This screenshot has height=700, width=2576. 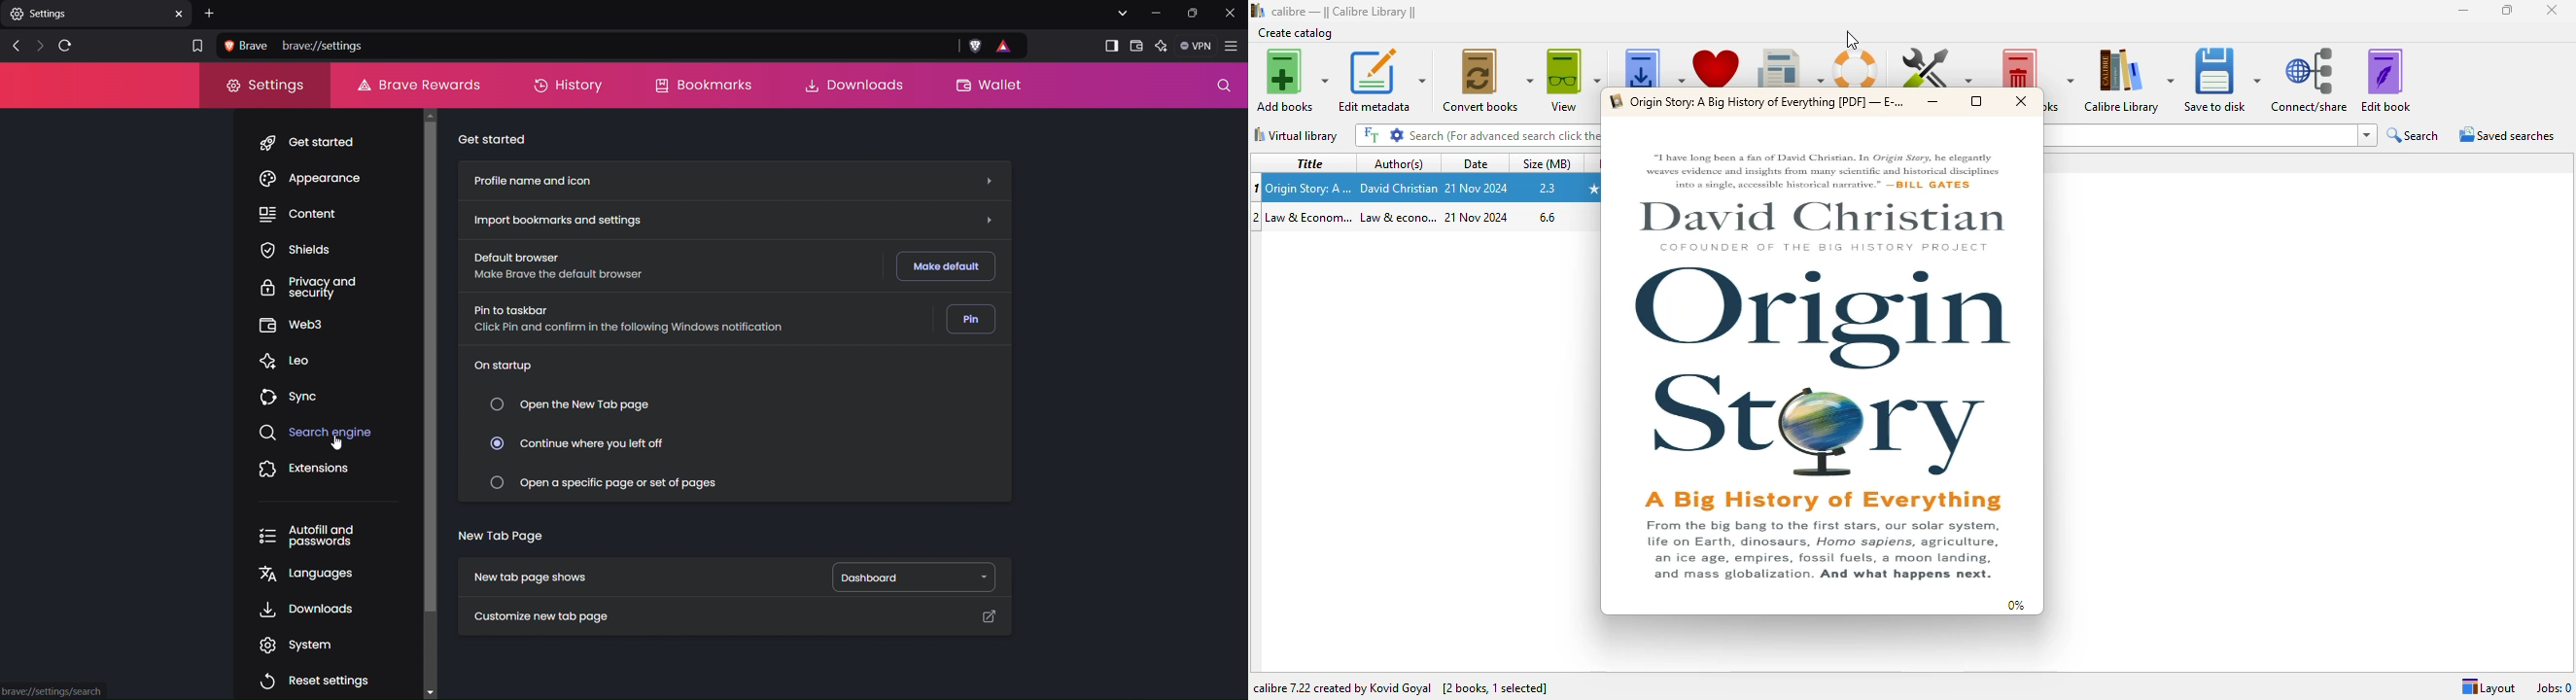 I want to click on PDF file opened, so click(x=1768, y=102).